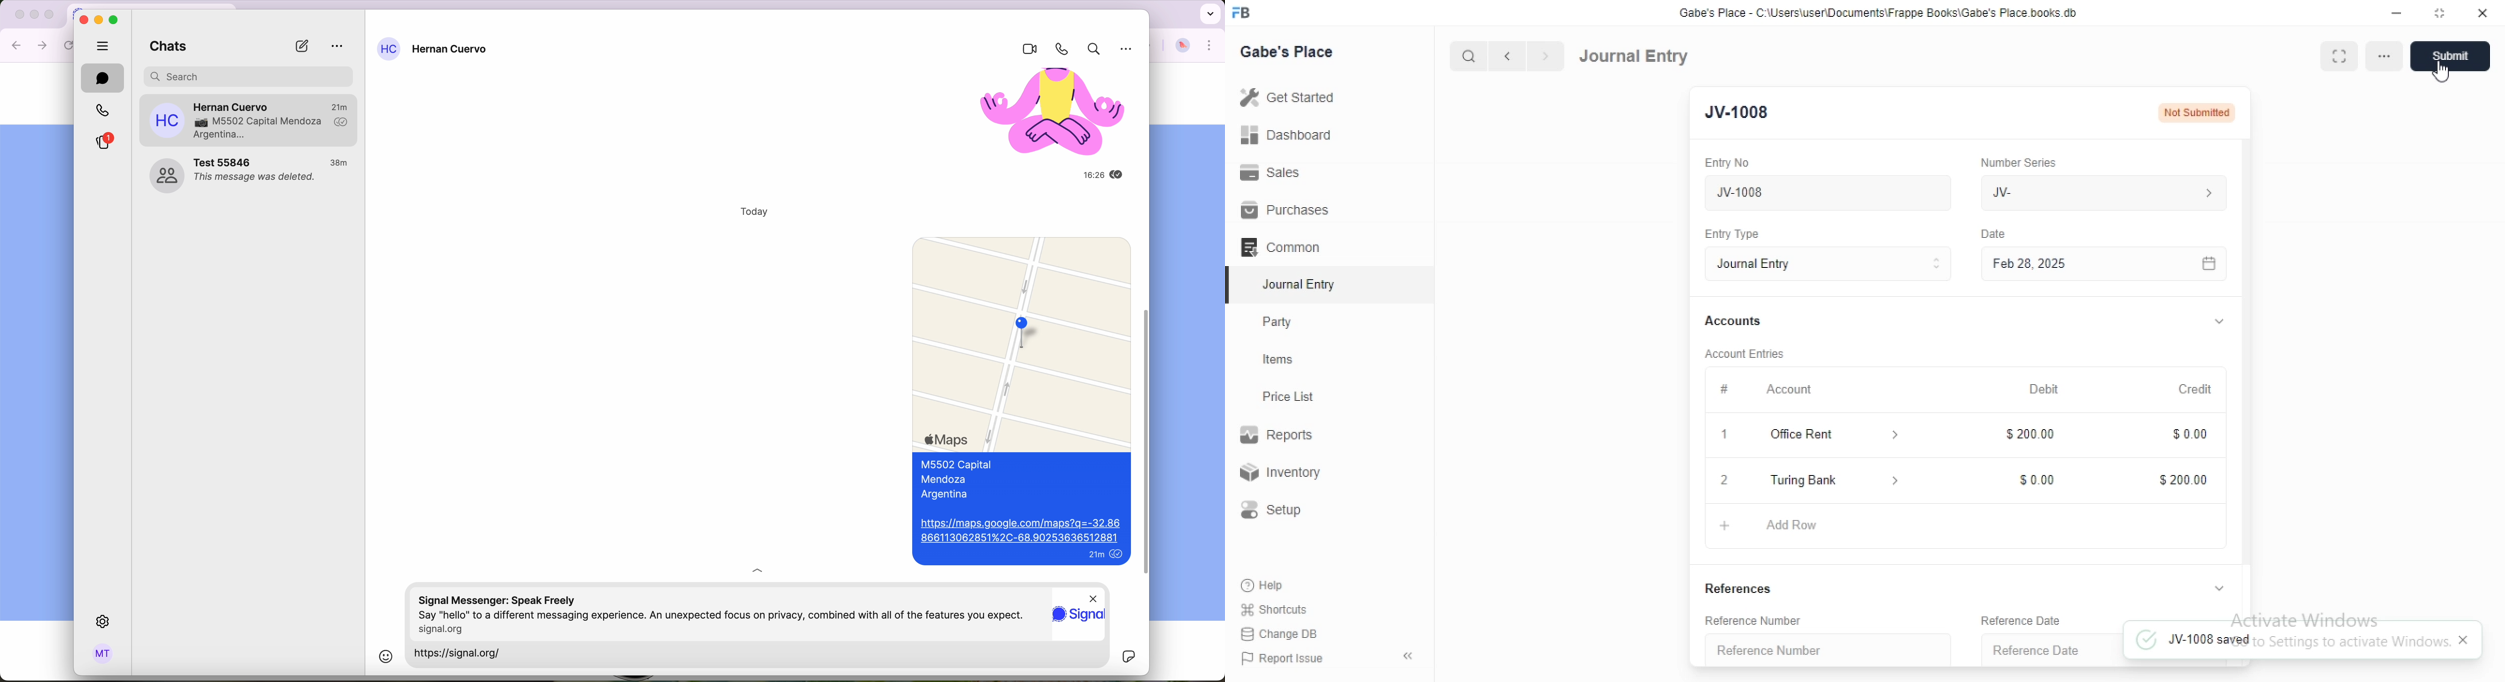 The height and width of the screenshot is (700, 2520). I want to click on Reports., so click(1280, 438).